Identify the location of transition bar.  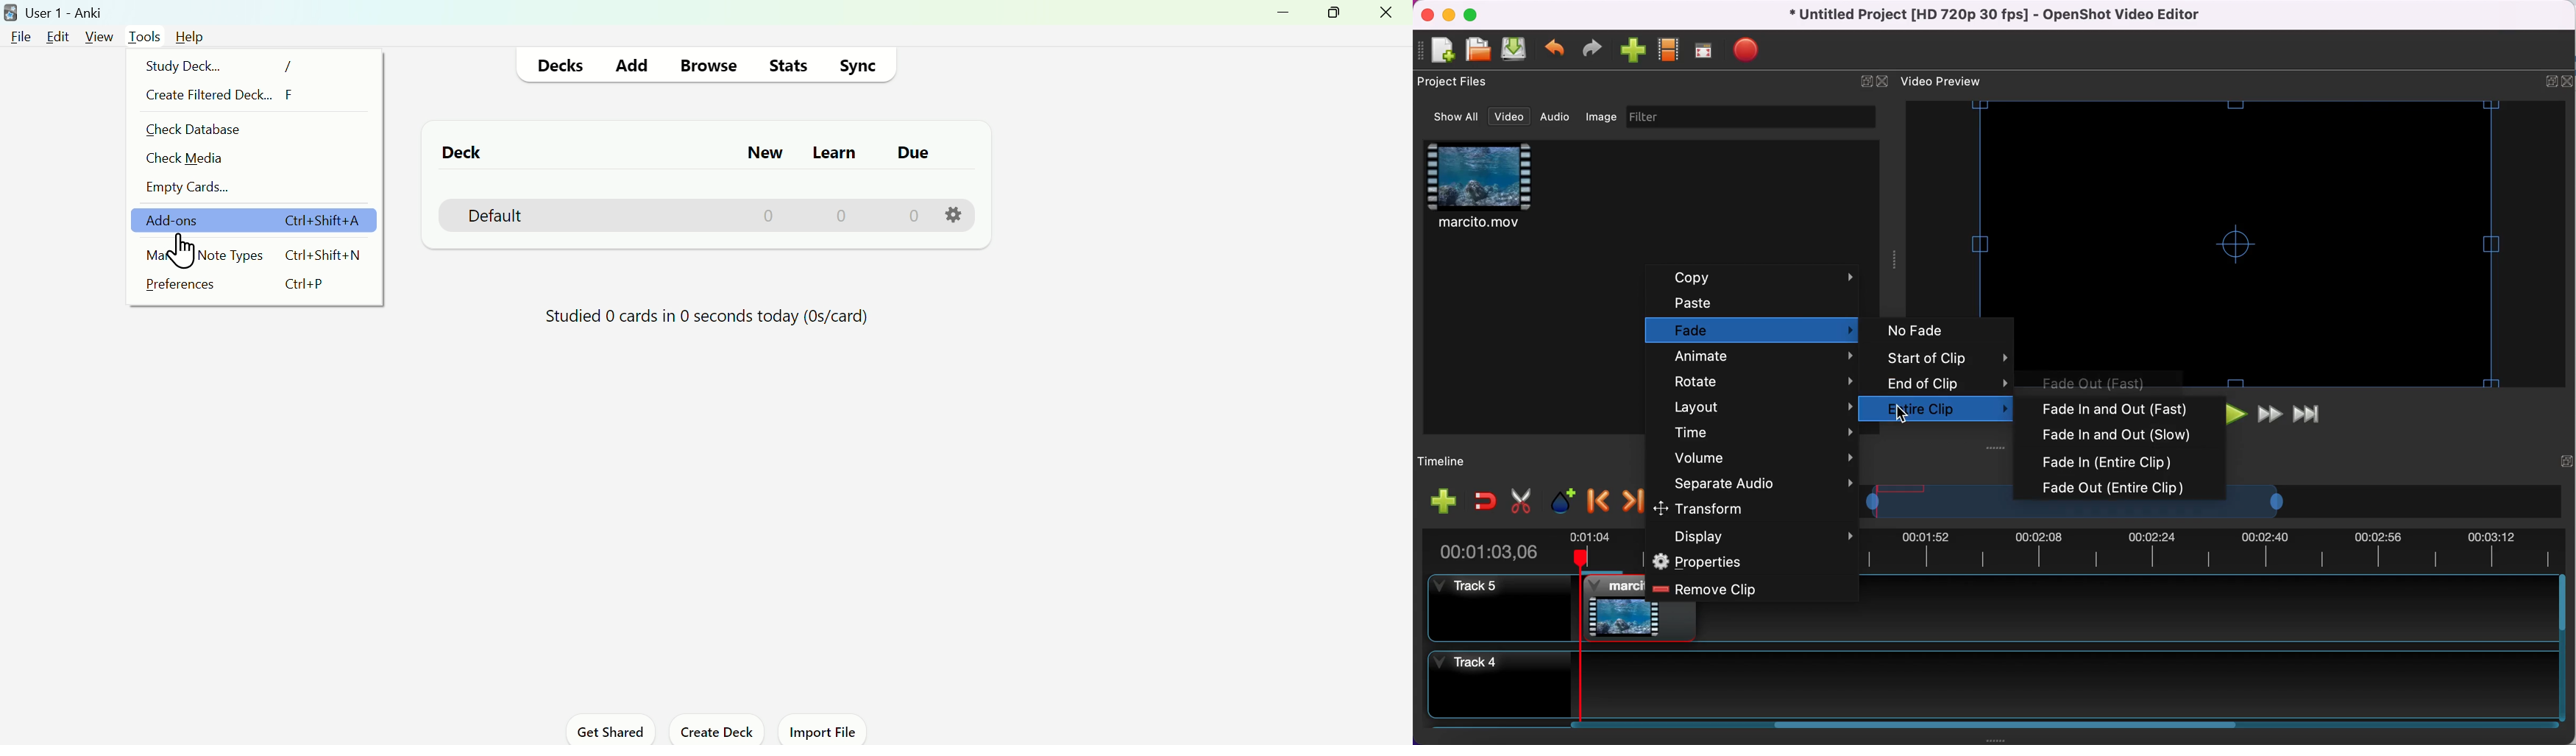
(2071, 510).